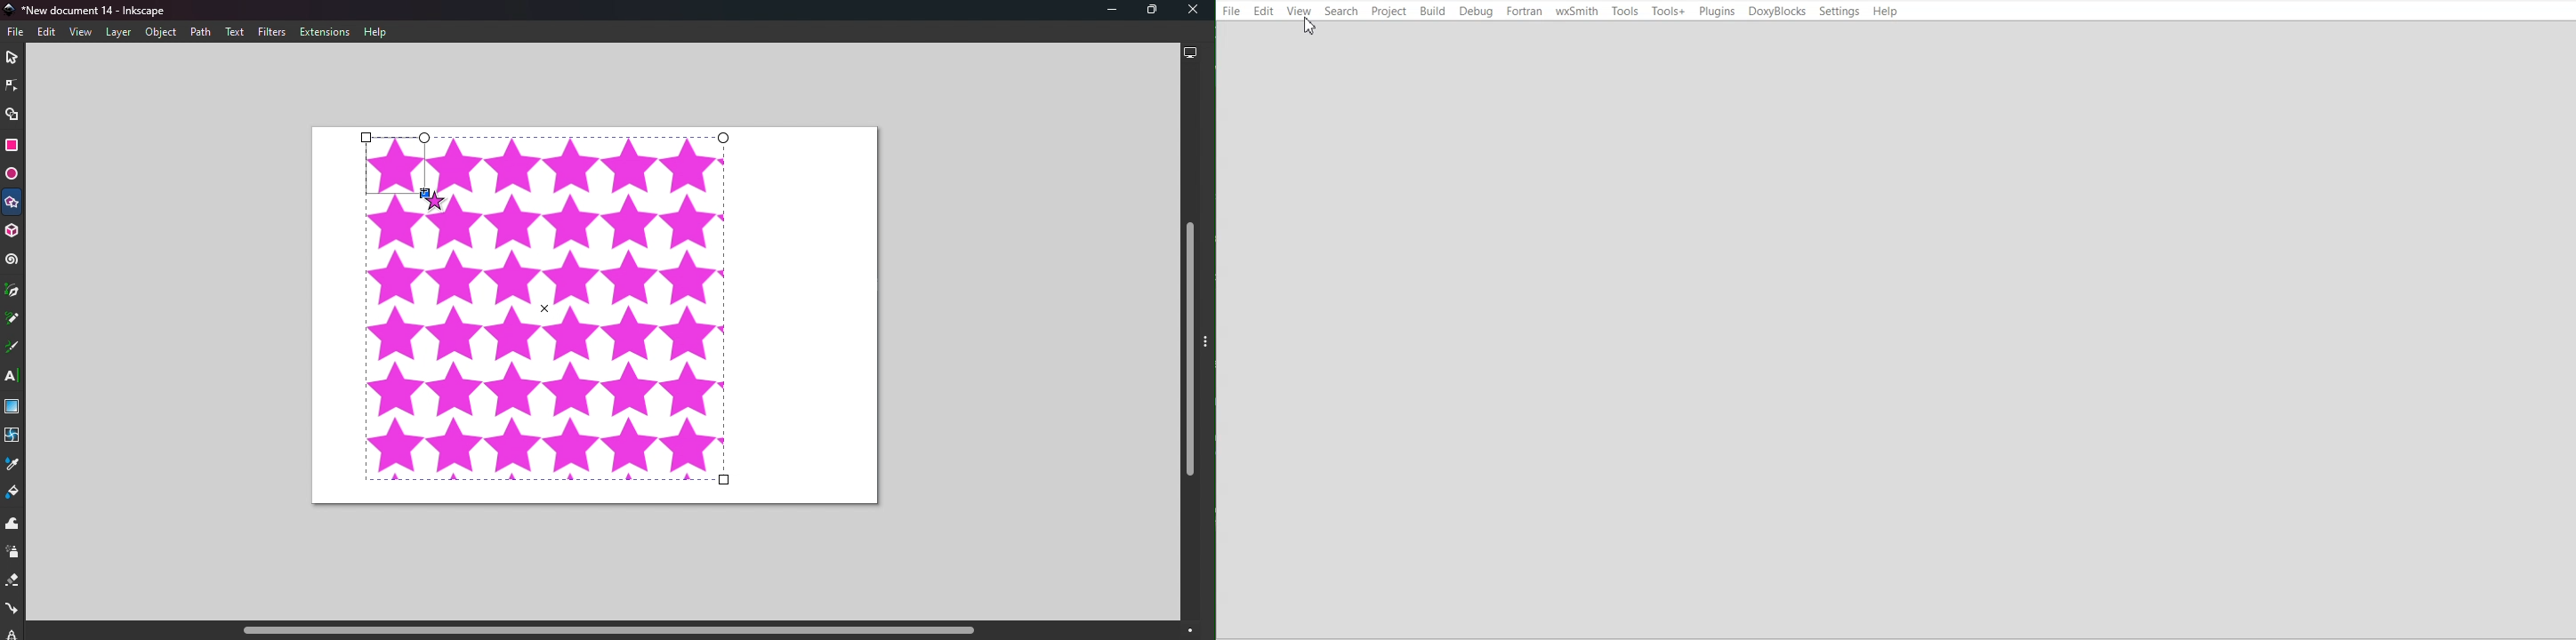 The width and height of the screenshot is (2576, 644). Describe the element at coordinates (12, 348) in the screenshot. I see `Calligraphy tool` at that location.